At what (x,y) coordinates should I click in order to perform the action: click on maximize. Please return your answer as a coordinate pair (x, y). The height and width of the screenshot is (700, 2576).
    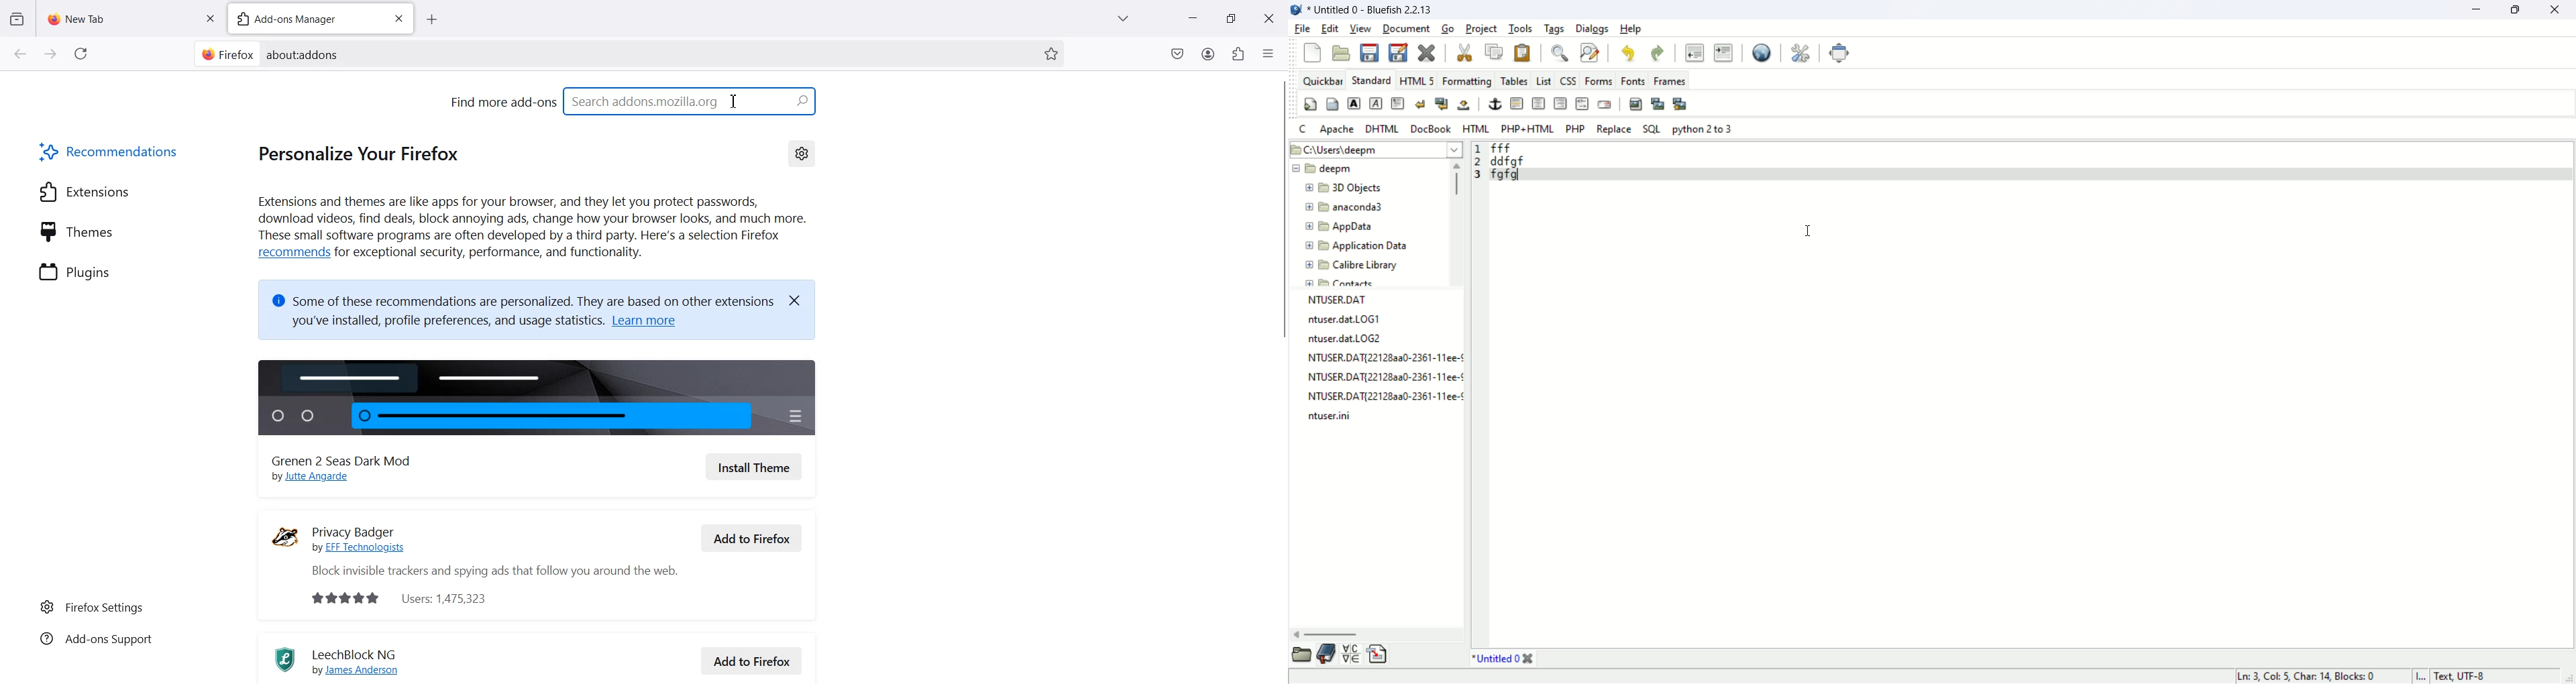
    Looking at the image, I should click on (2517, 11).